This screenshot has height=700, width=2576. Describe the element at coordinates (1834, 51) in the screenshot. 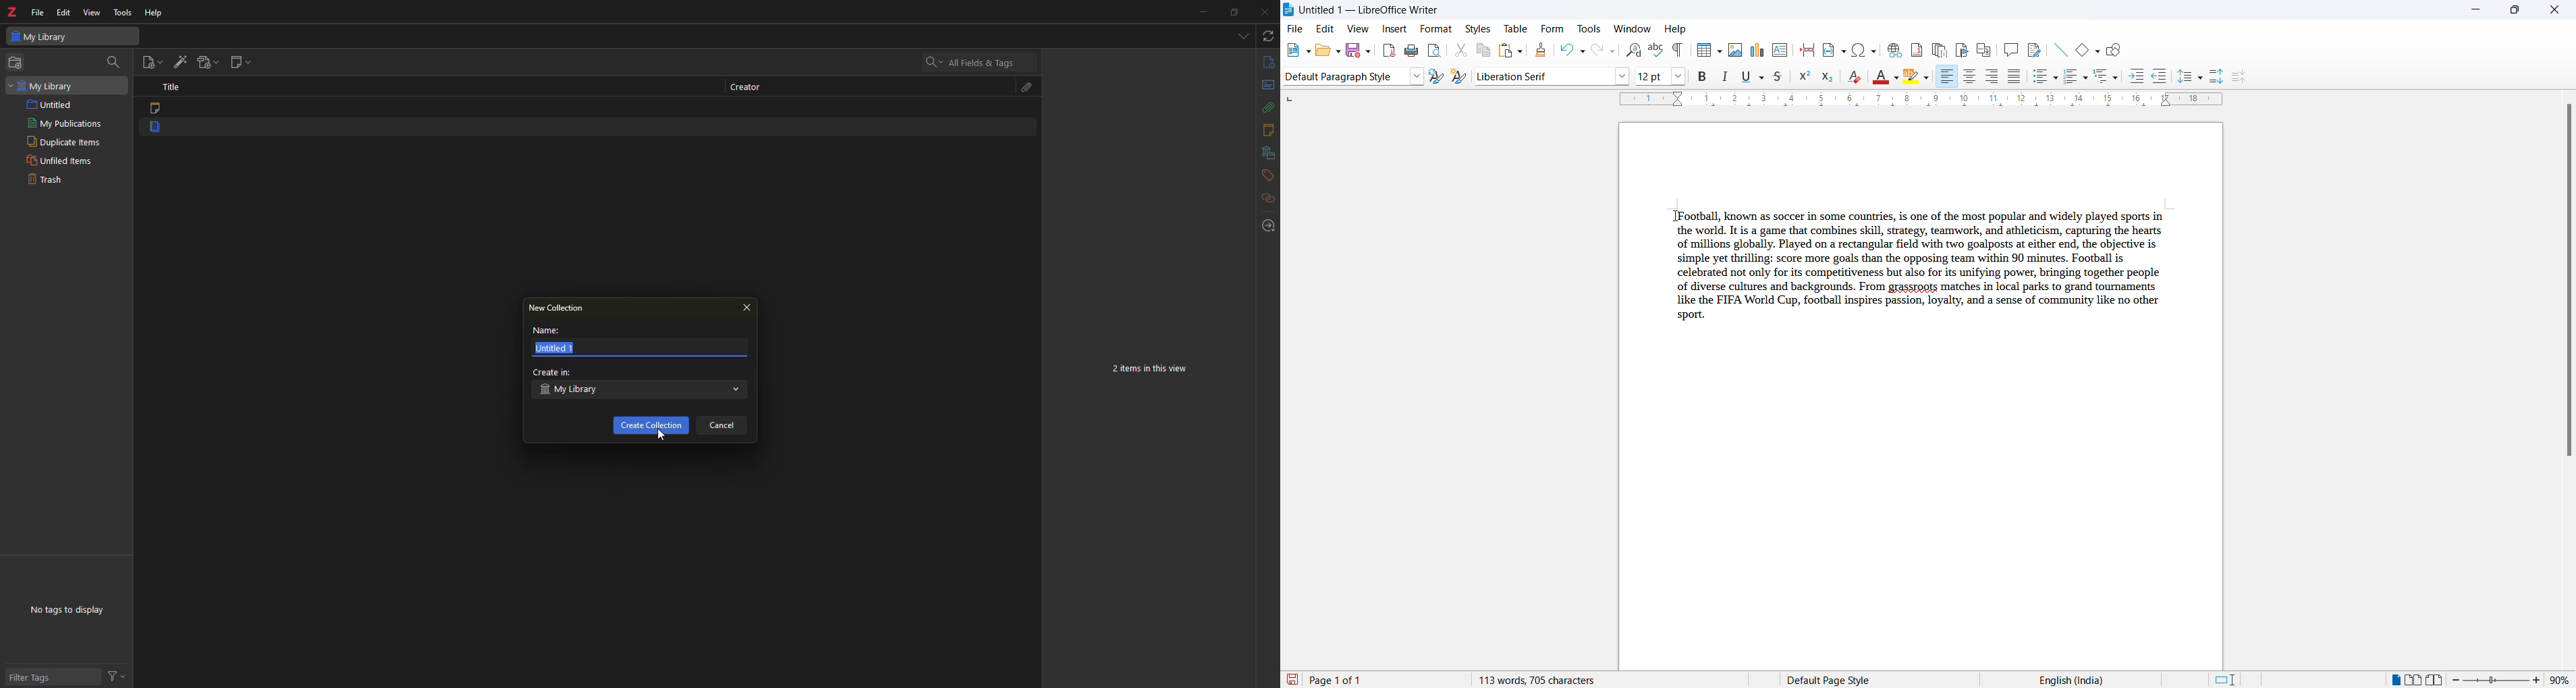

I see `insert field` at that location.